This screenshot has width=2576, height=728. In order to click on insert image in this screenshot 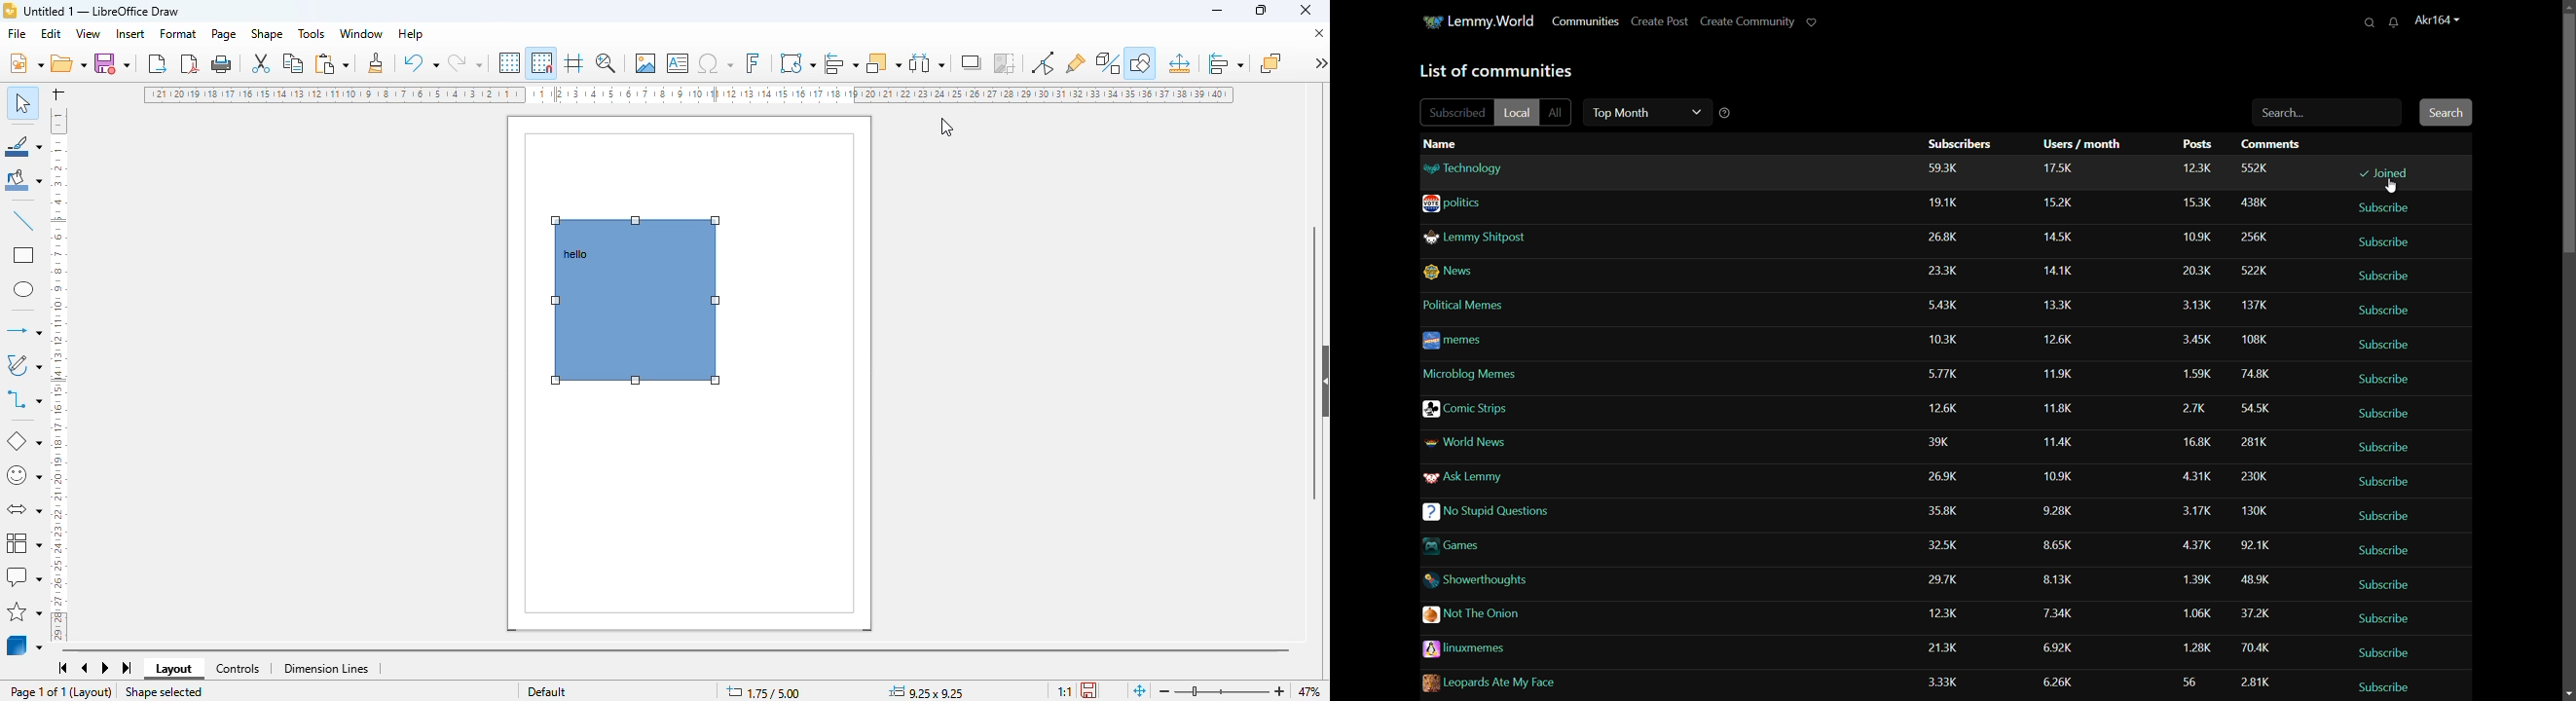, I will do `click(645, 63)`.